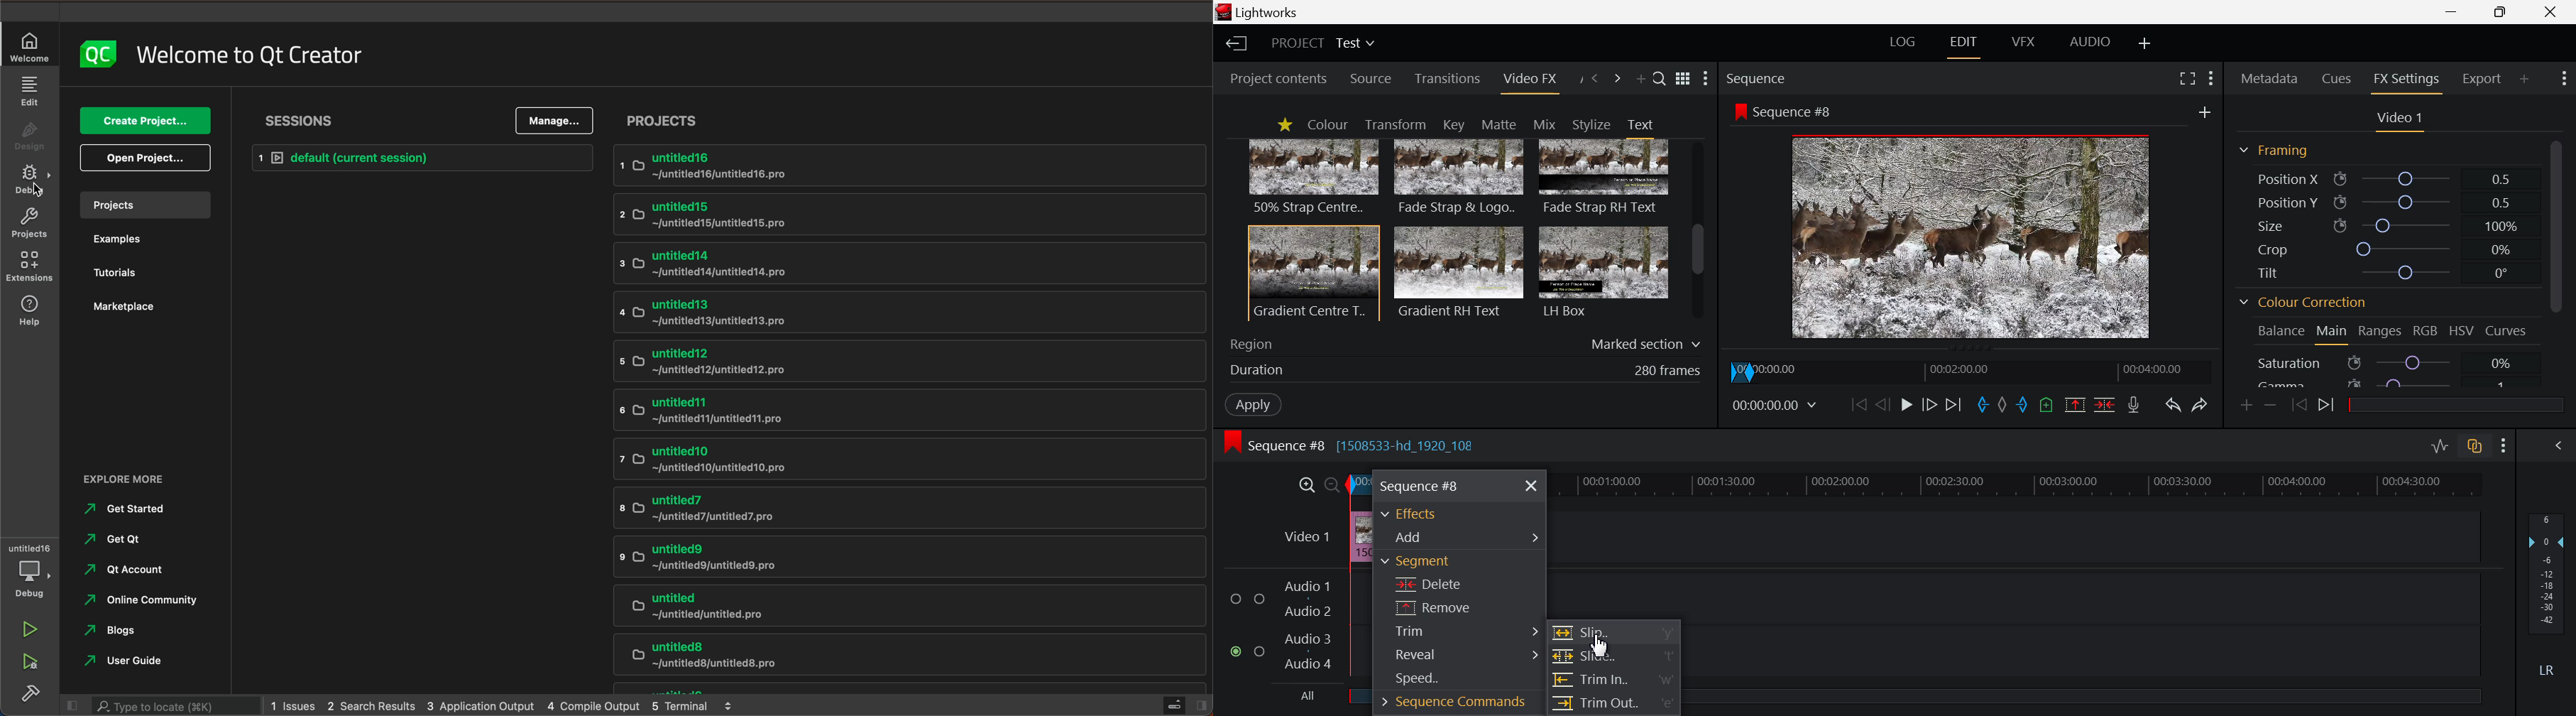 The width and height of the screenshot is (2576, 728). I want to click on Timeline Zoom Out, so click(1332, 482).